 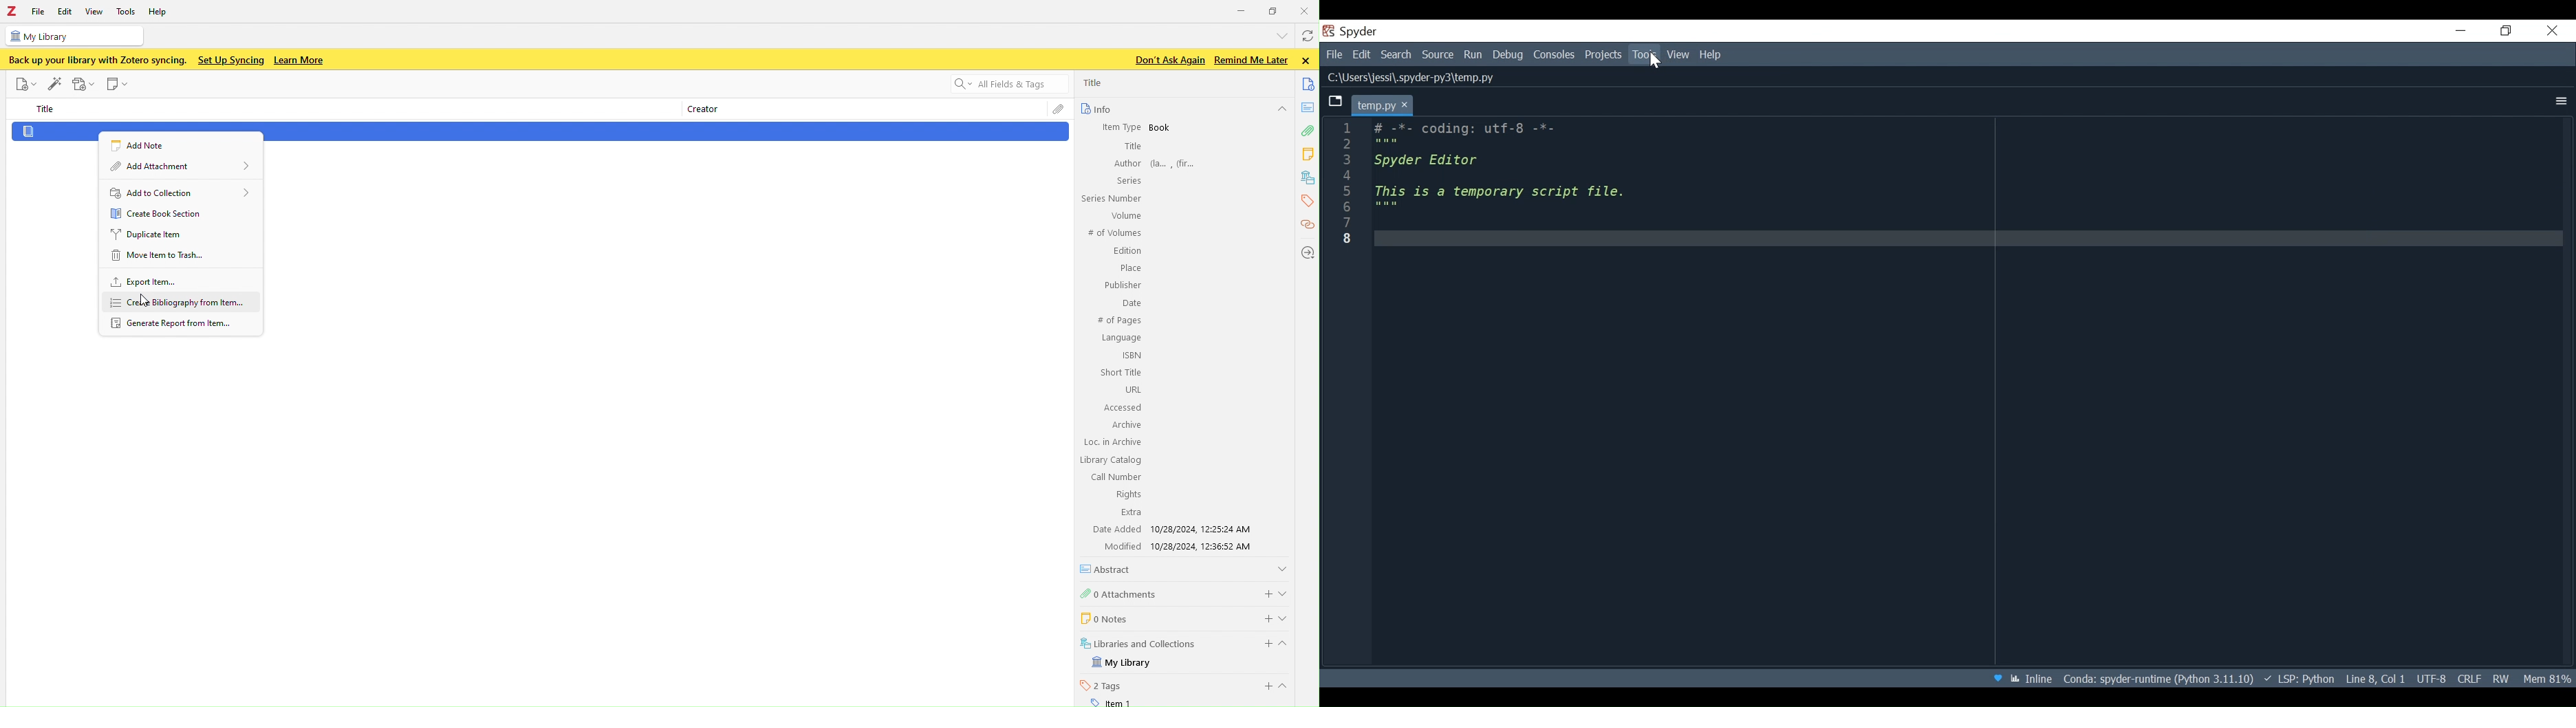 What do you see at coordinates (1139, 642) in the screenshot?
I see `5 Libraries and Collections` at bounding box center [1139, 642].